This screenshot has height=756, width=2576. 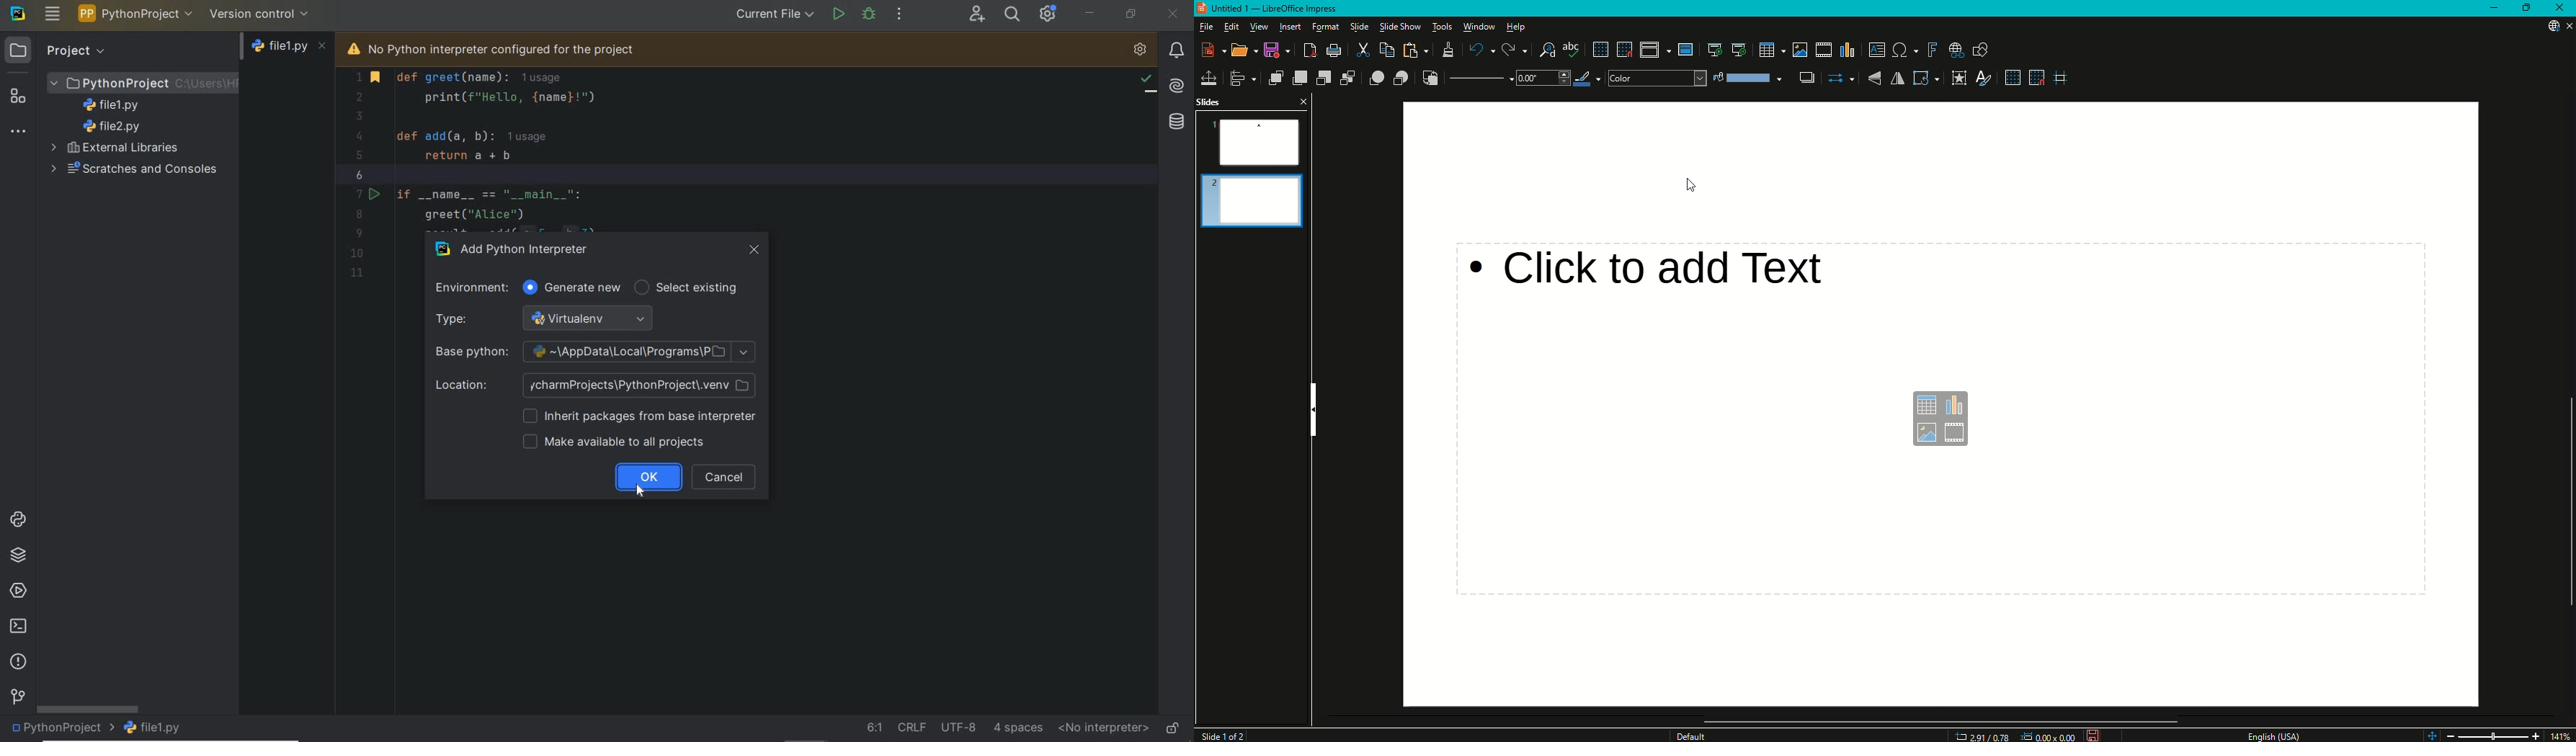 I want to click on Insert Hyperlink, so click(x=1957, y=50).